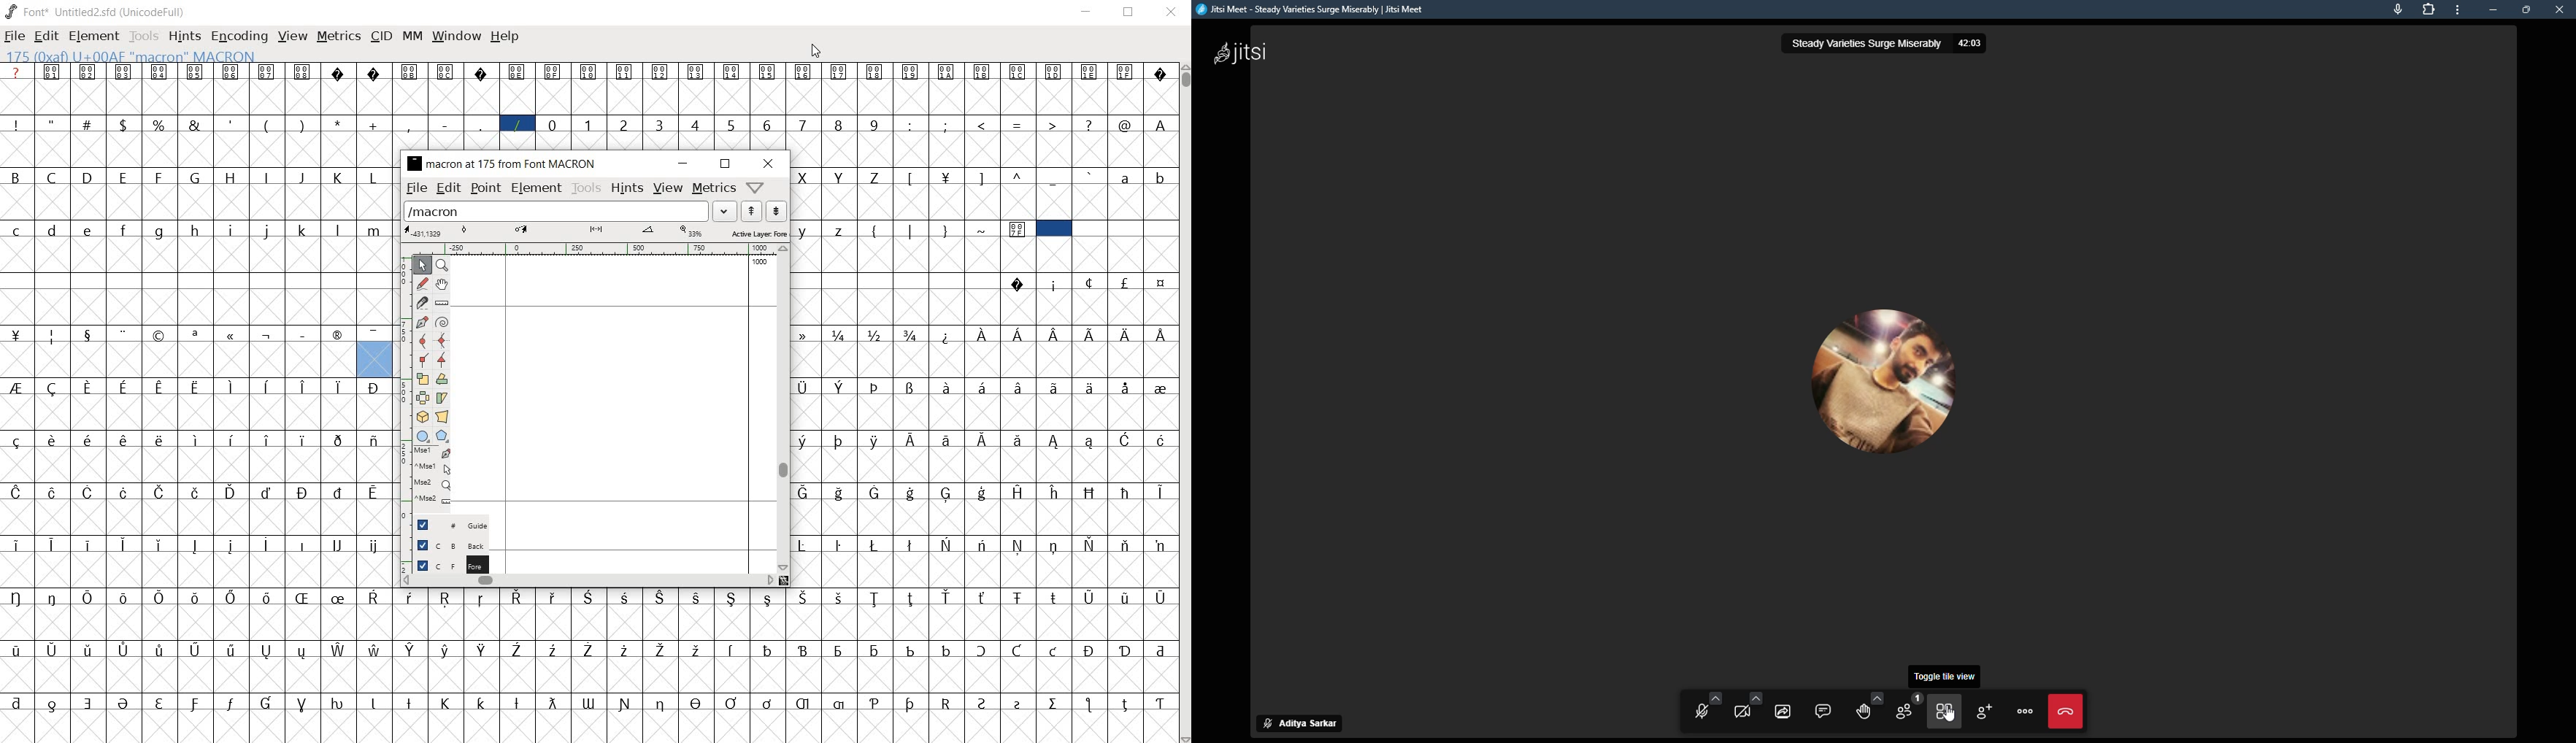  I want to click on jitsi meet, so click(1313, 11).